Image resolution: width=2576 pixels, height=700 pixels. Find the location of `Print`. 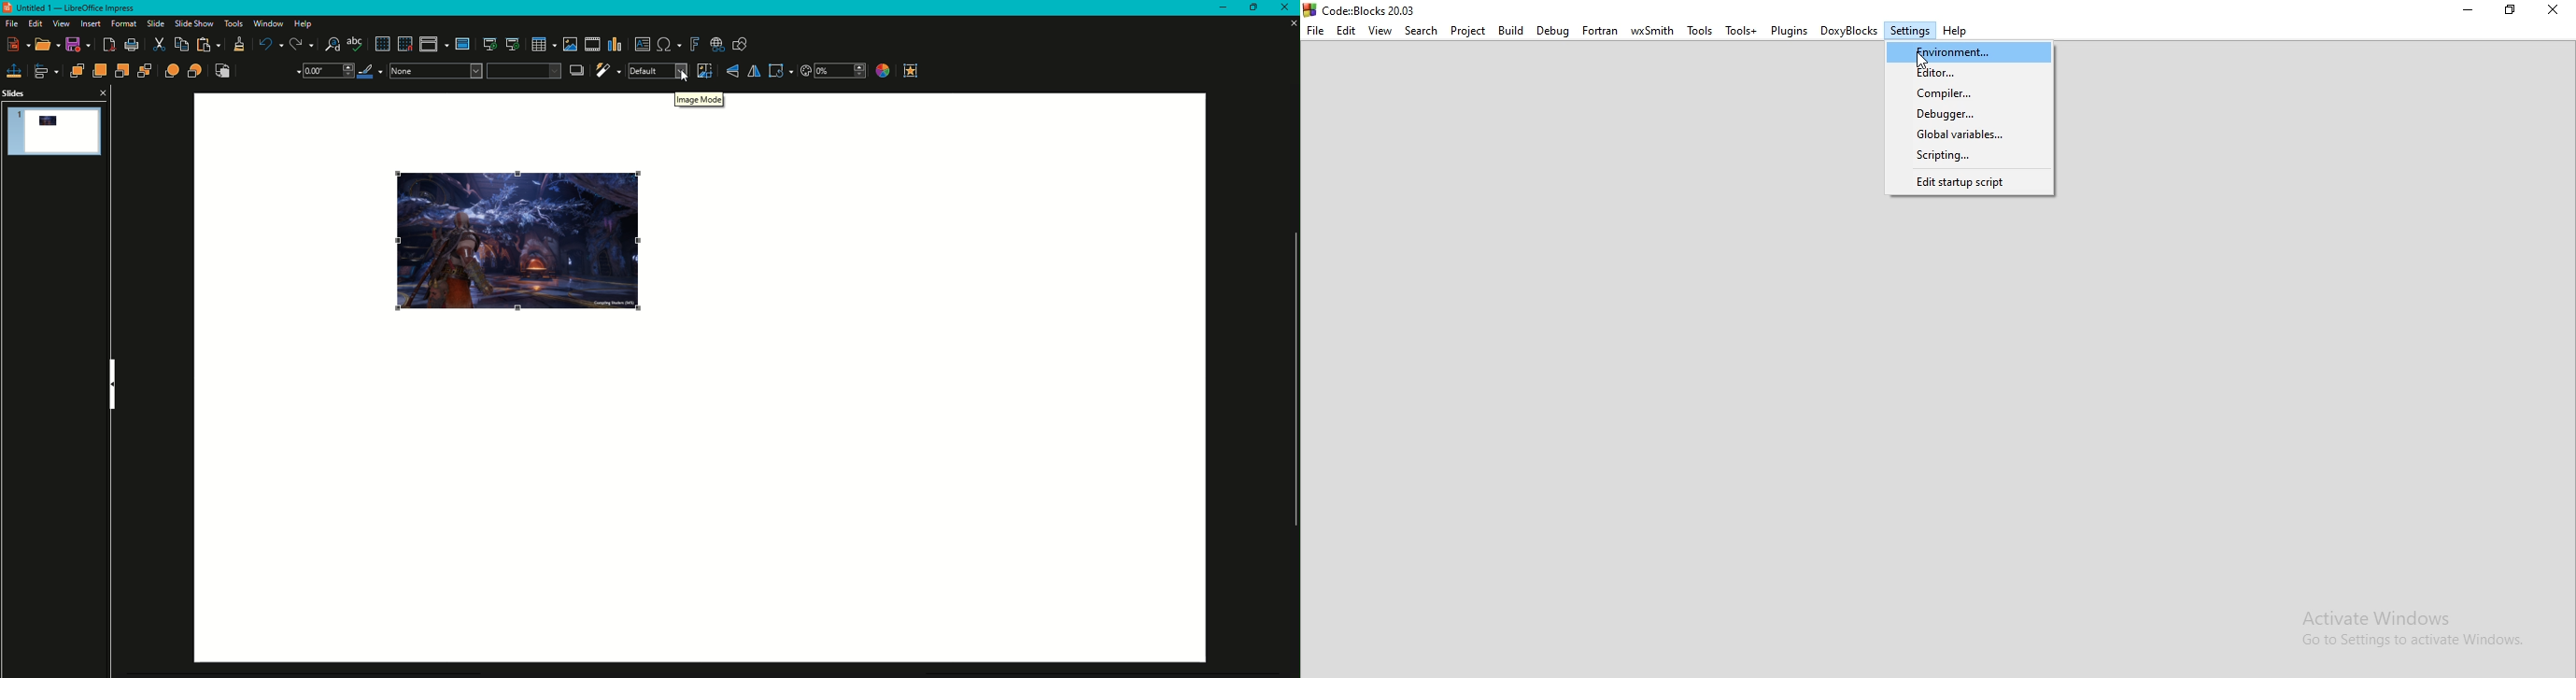

Print is located at coordinates (132, 45).